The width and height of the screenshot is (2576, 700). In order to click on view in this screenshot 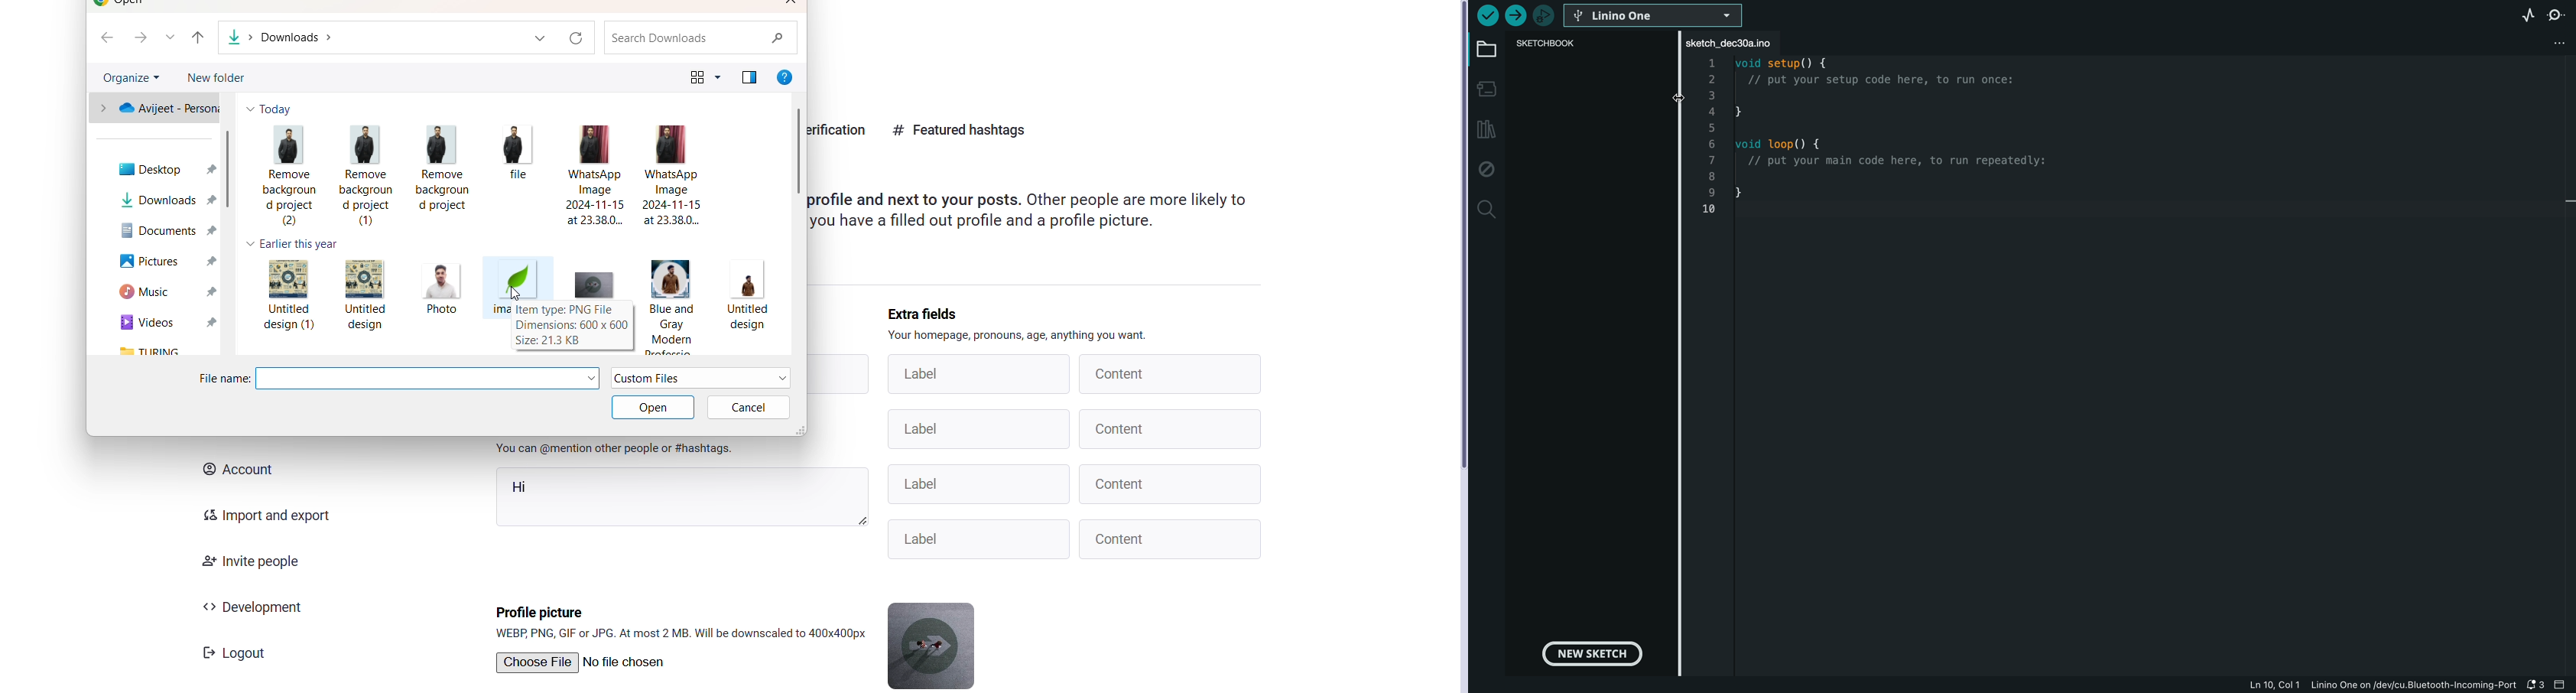, I will do `click(698, 76)`.